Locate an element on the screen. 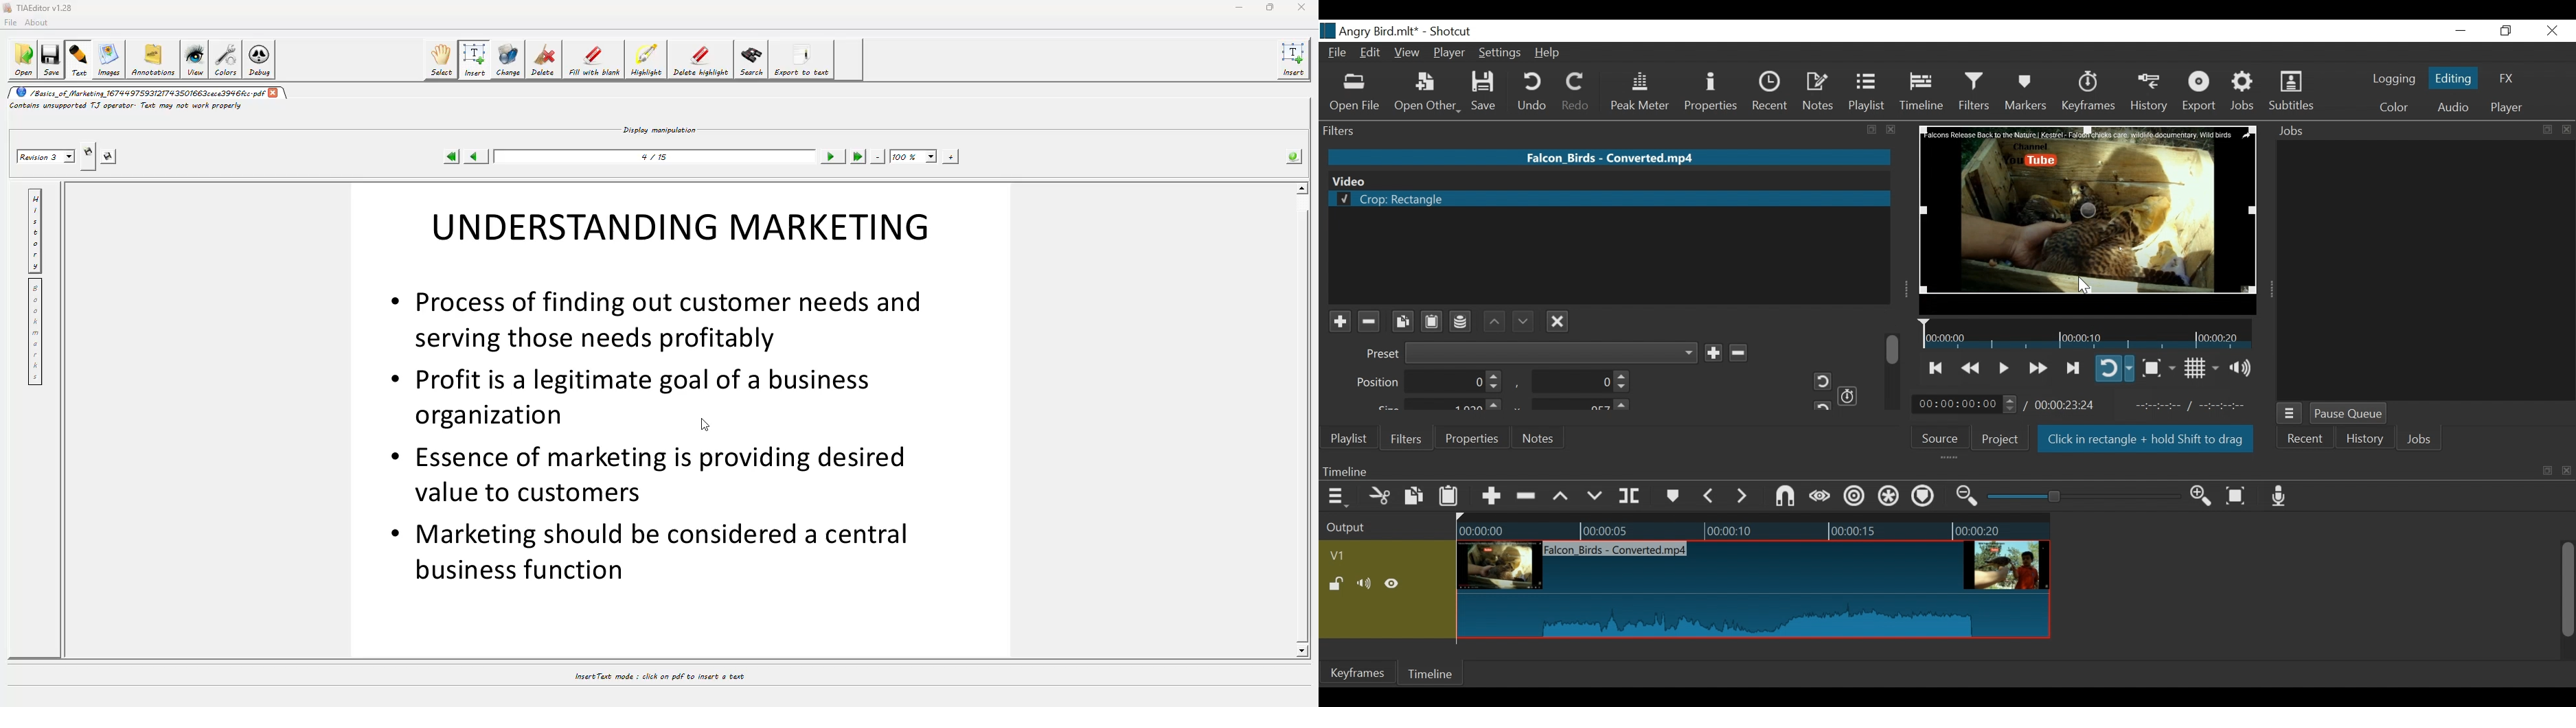  Help is located at coordinates (1552, 52).